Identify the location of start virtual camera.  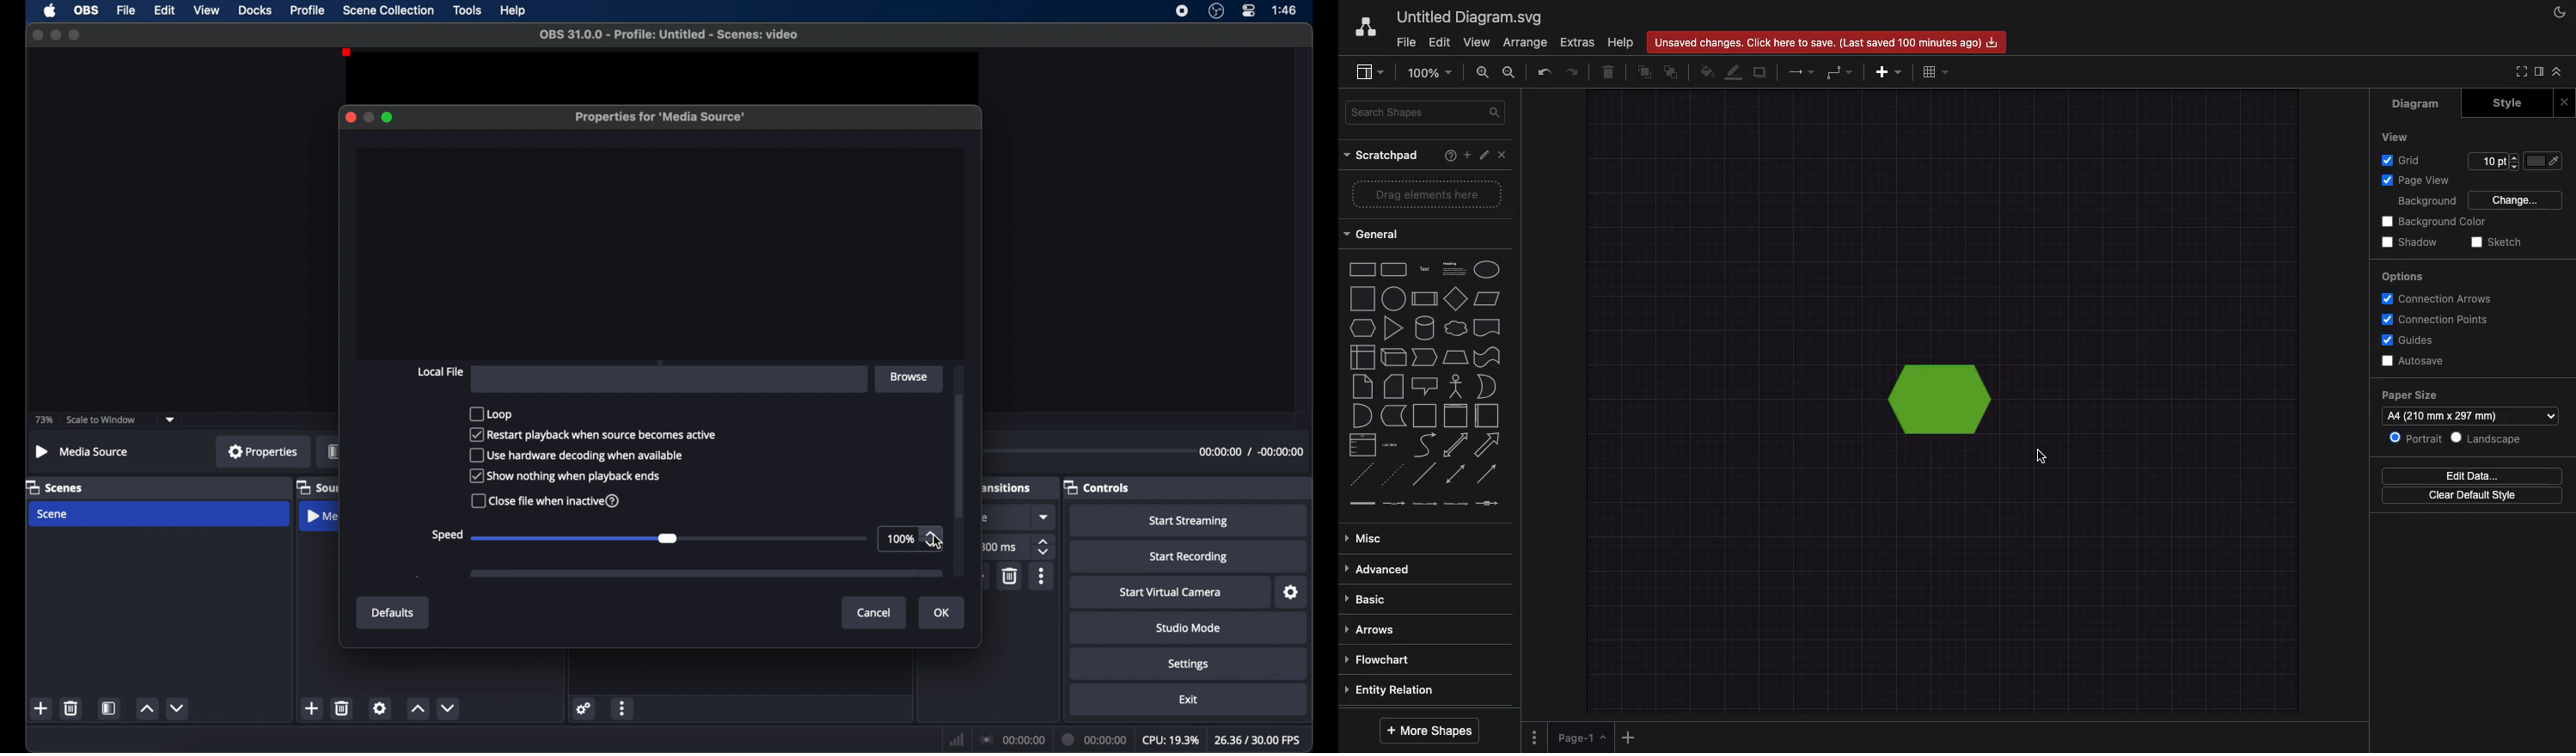
(1174, 593).